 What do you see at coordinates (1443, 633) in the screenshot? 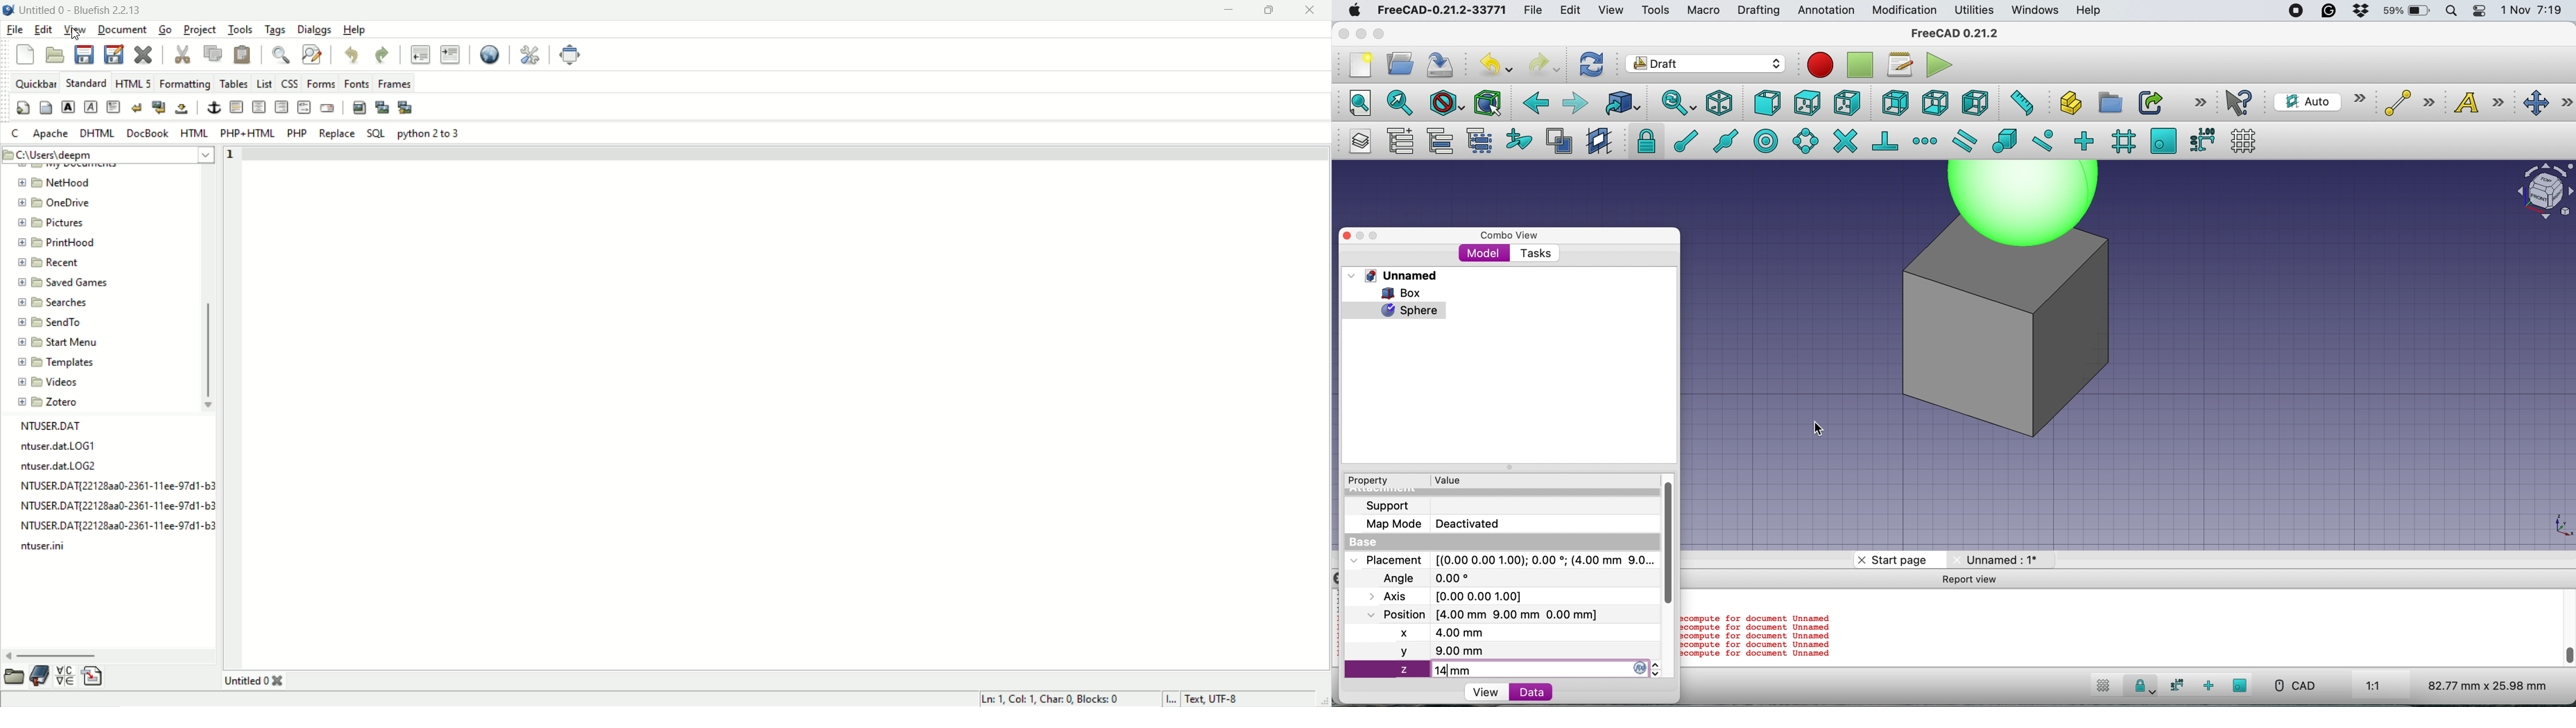
I see `new x axis value` at bounding box center [1443, 633].